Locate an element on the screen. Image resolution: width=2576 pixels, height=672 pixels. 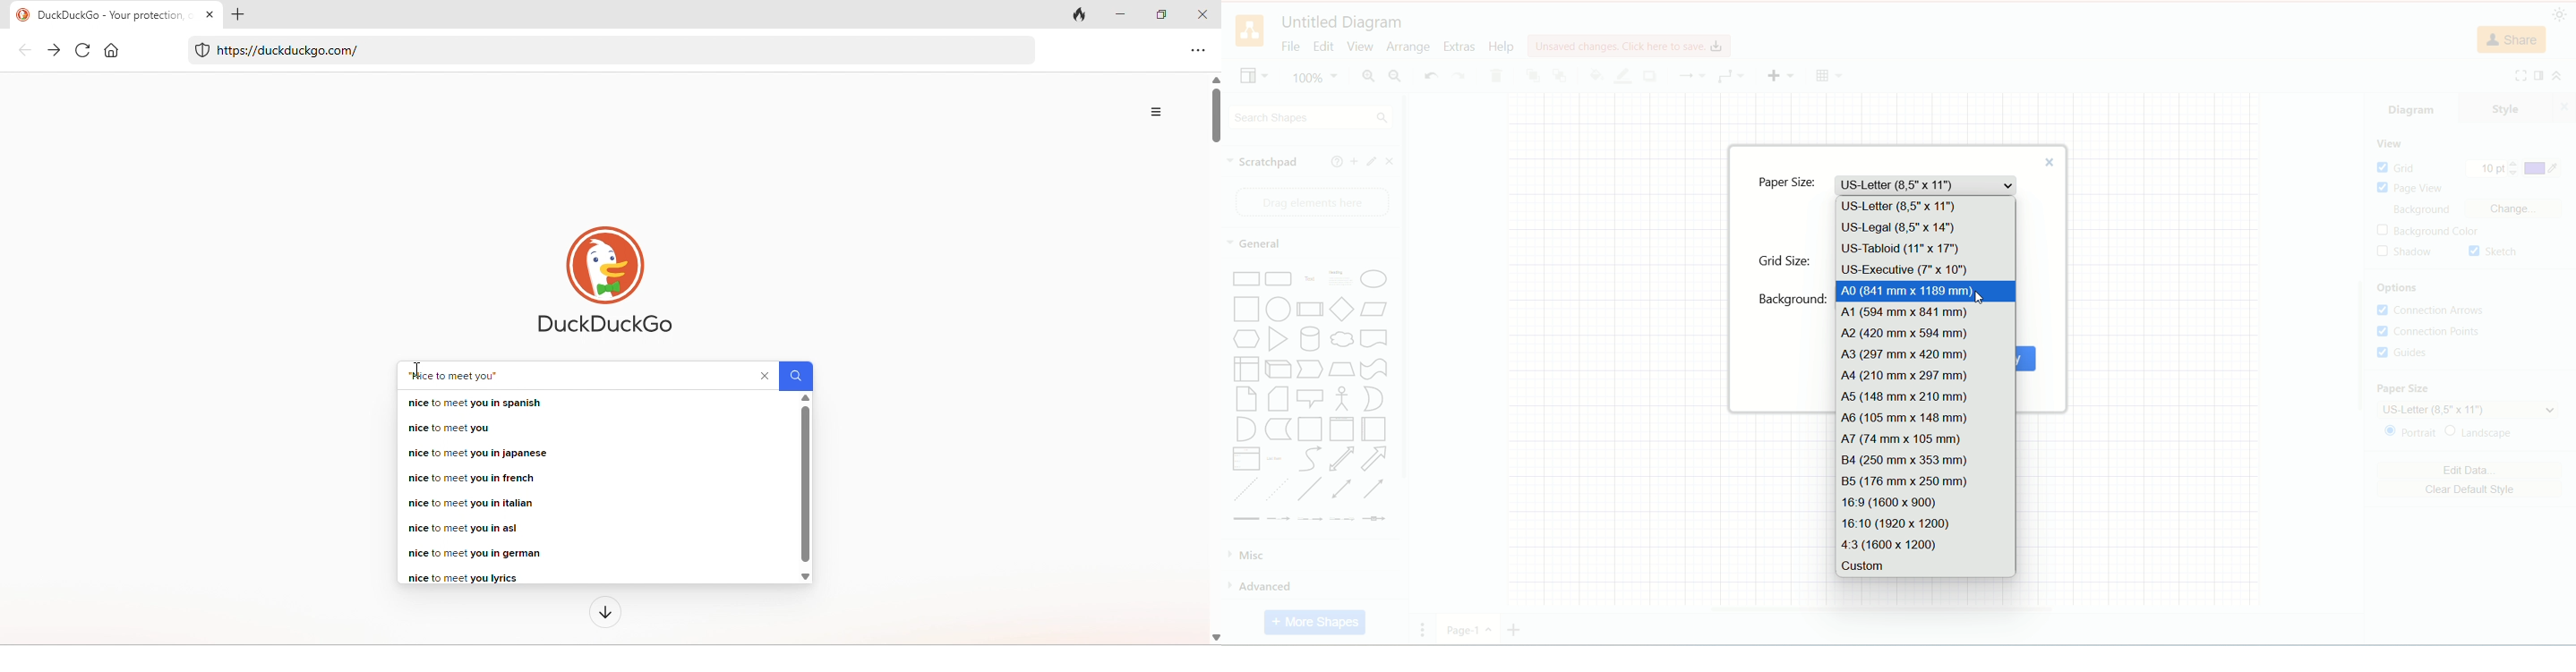
fullscreen is located at coordinates (2521, 75).